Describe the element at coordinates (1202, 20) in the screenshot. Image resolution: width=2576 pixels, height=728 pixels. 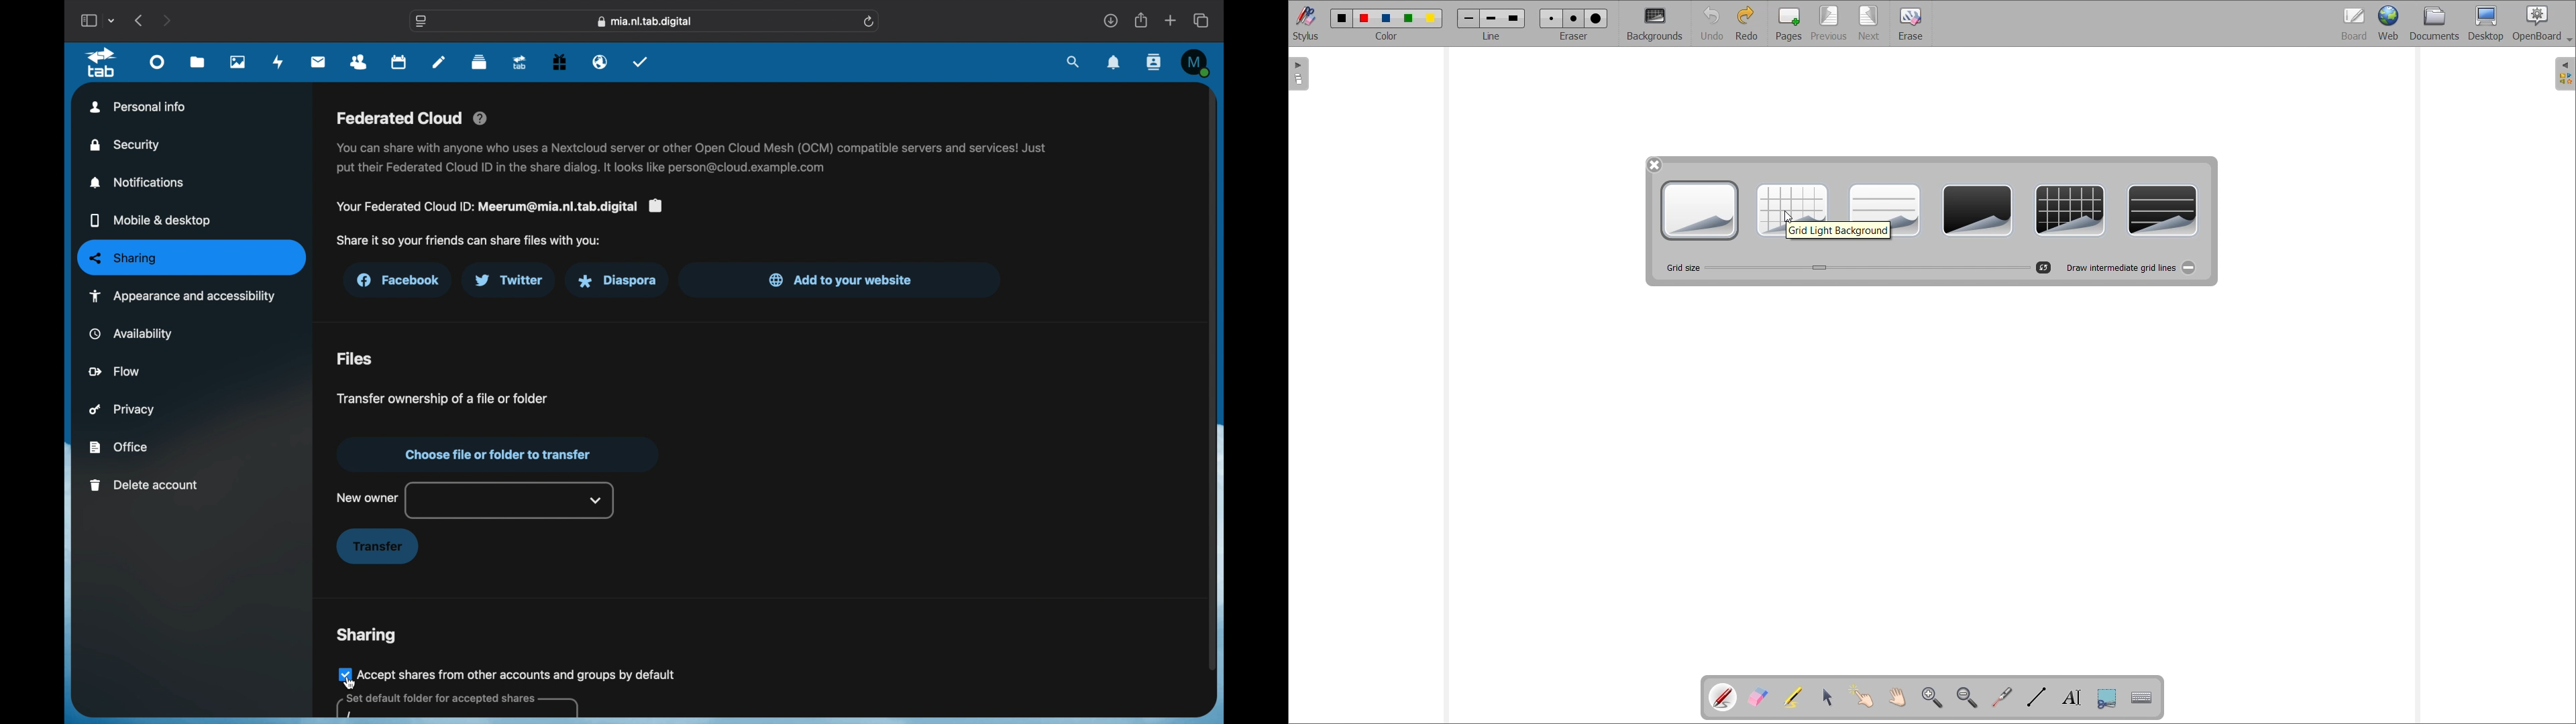
I see `show tab overview` at that location.